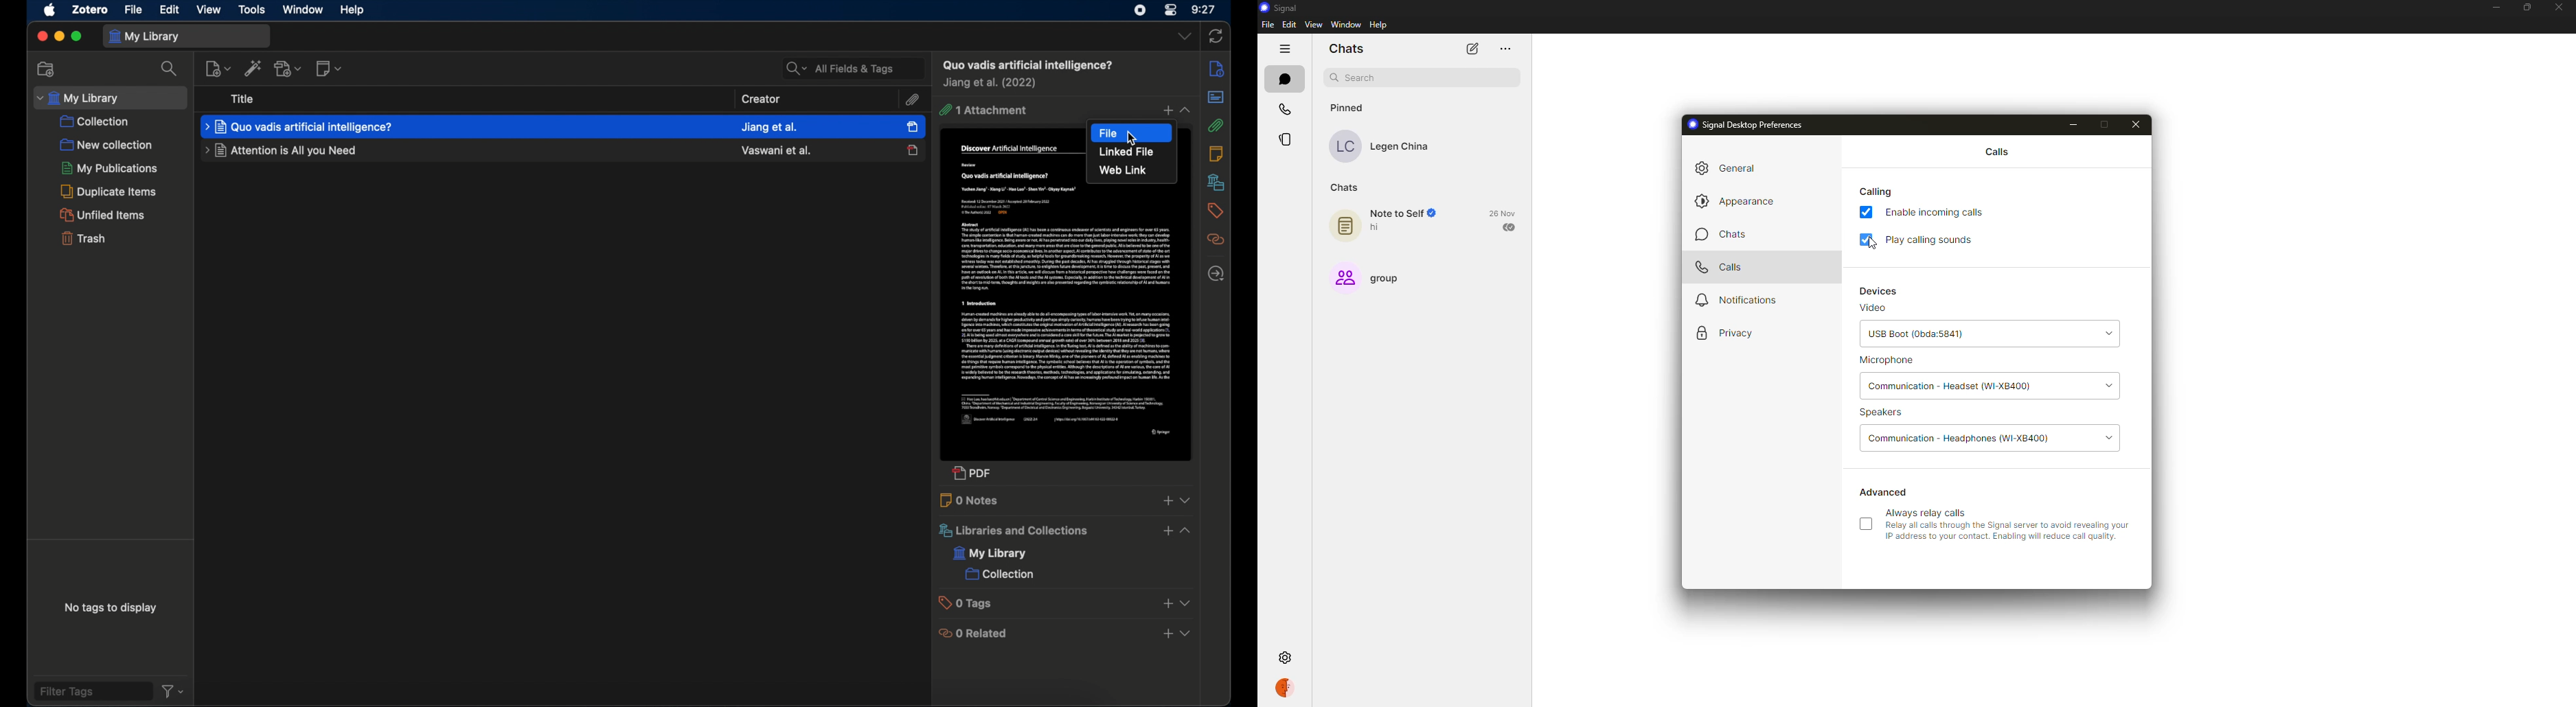 The width and height of the screenshot is (2576, 728). Describe the element at coordinates (1165, 111) in the screenshot. I see `add` at that location.